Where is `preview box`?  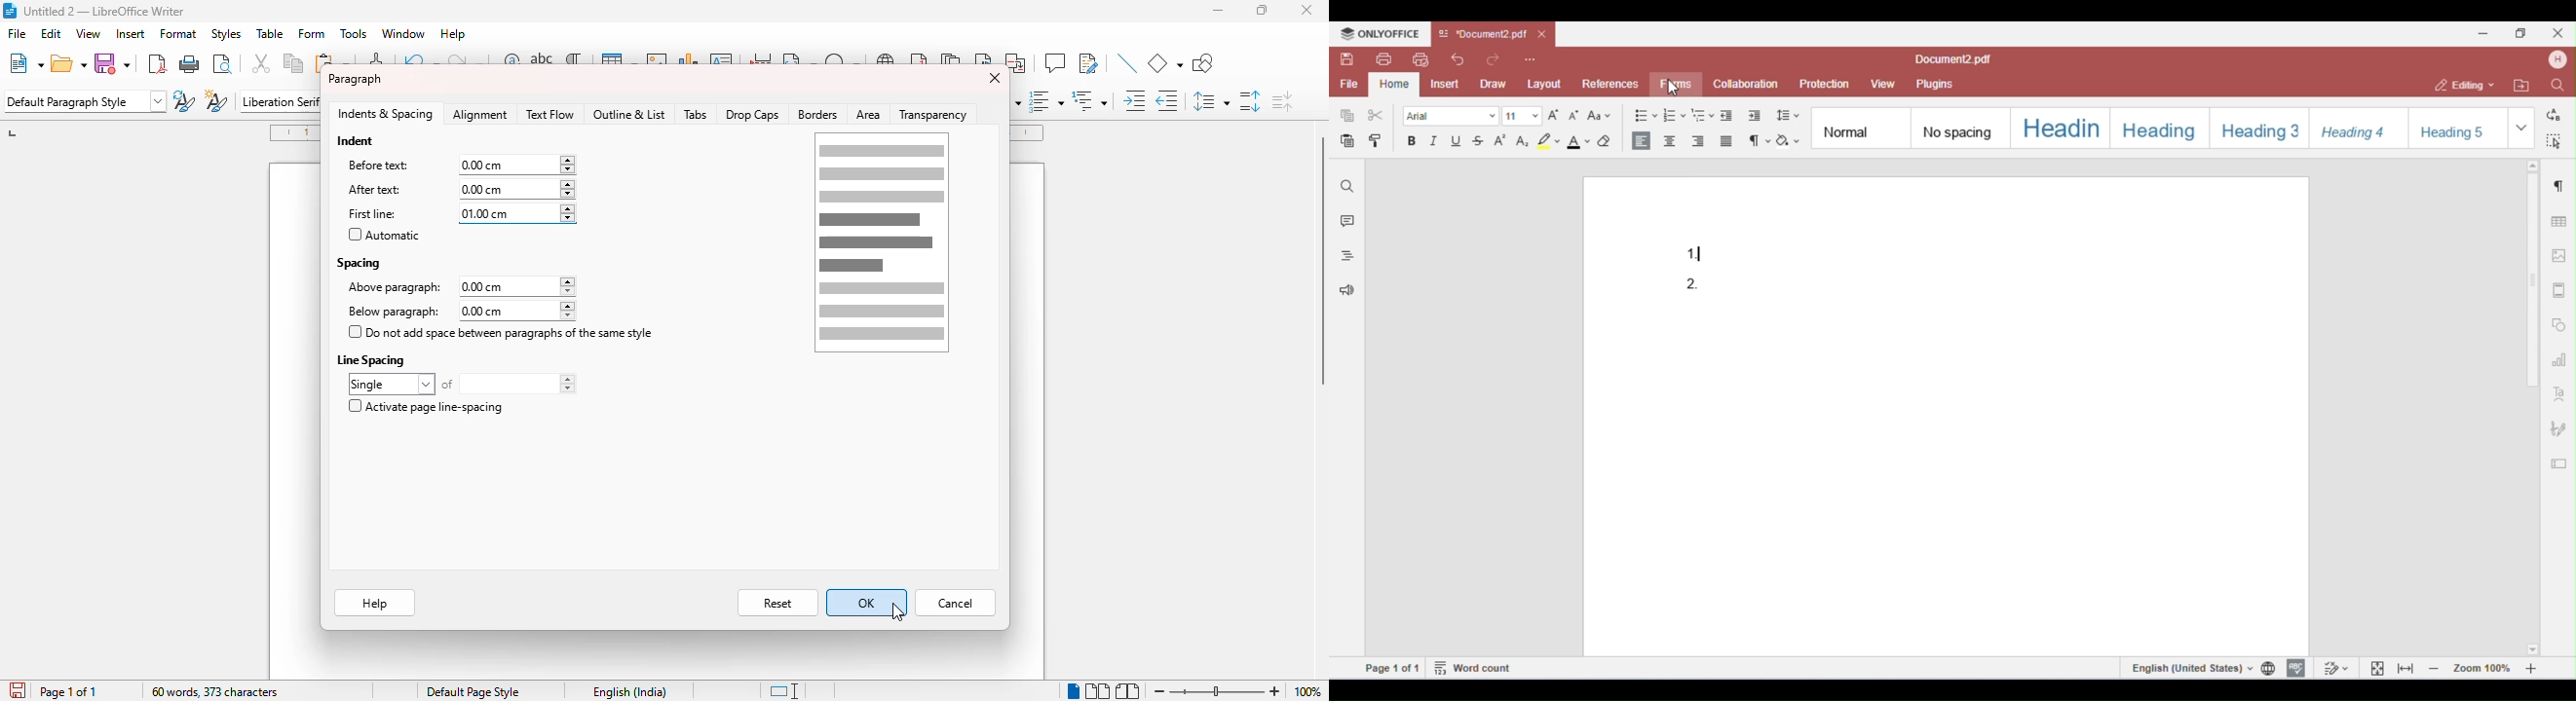 preview box is located at coordinates (882, 242).